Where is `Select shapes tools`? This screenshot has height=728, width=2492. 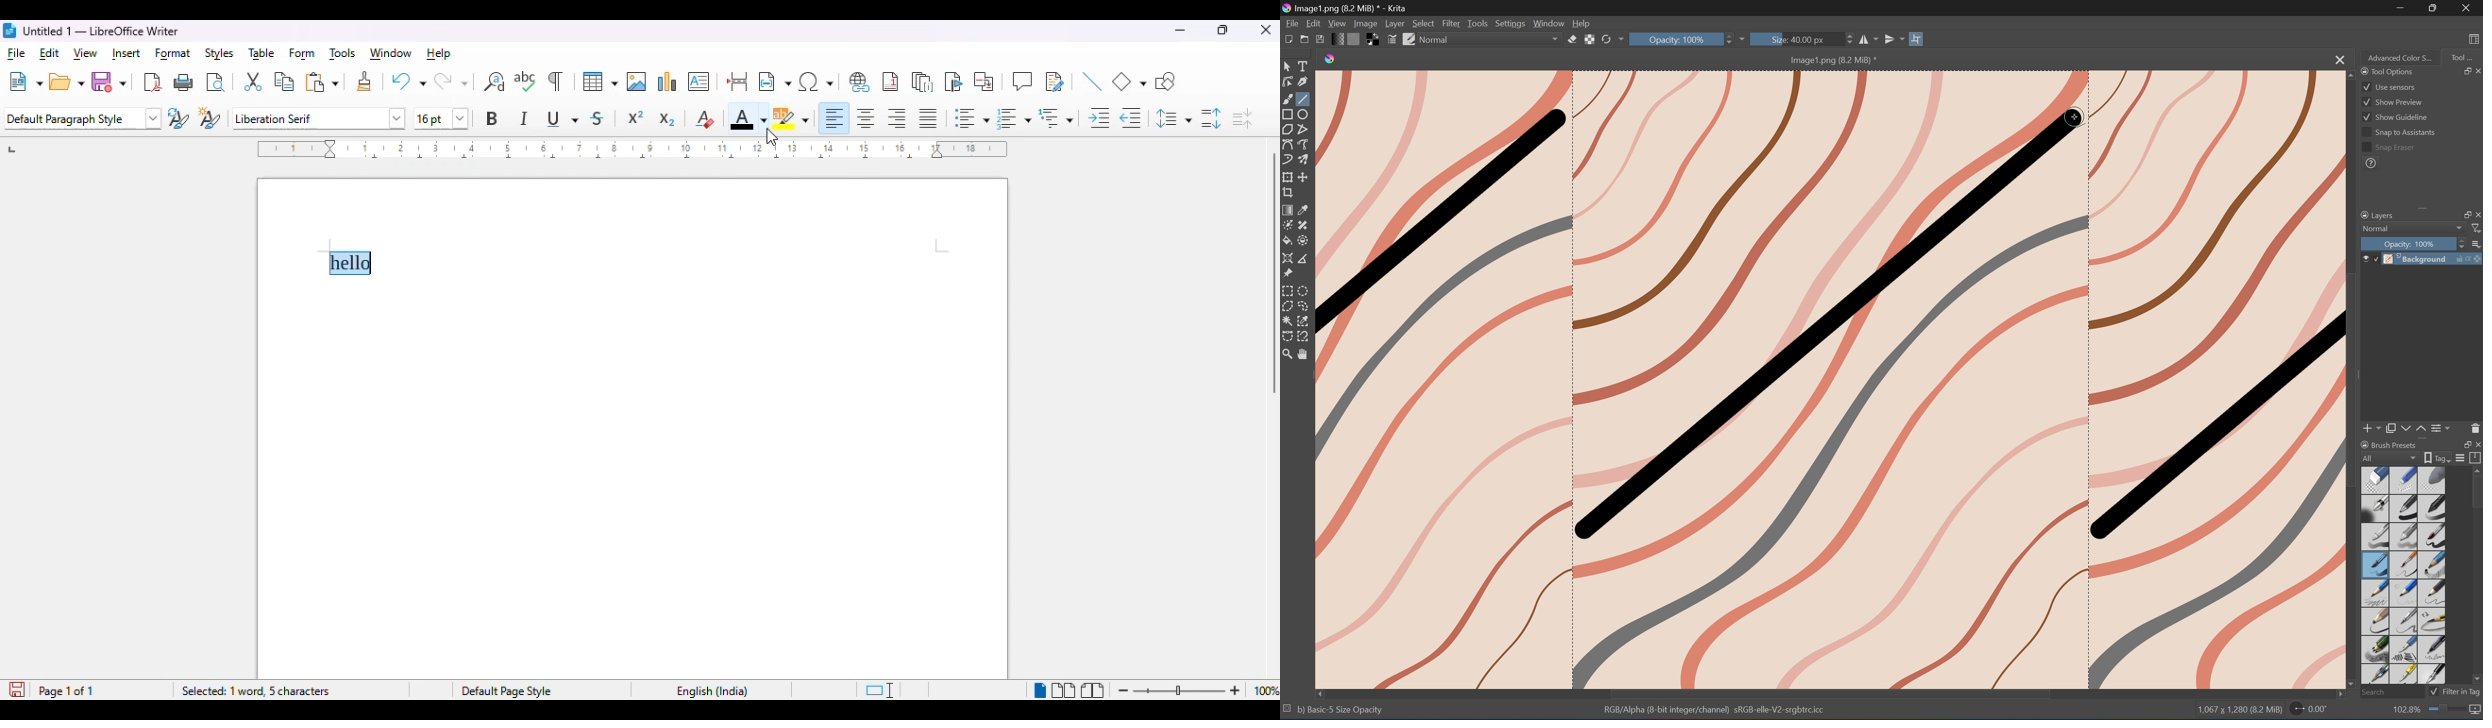
Select shapes tools is located at coordinates (1288, 65).